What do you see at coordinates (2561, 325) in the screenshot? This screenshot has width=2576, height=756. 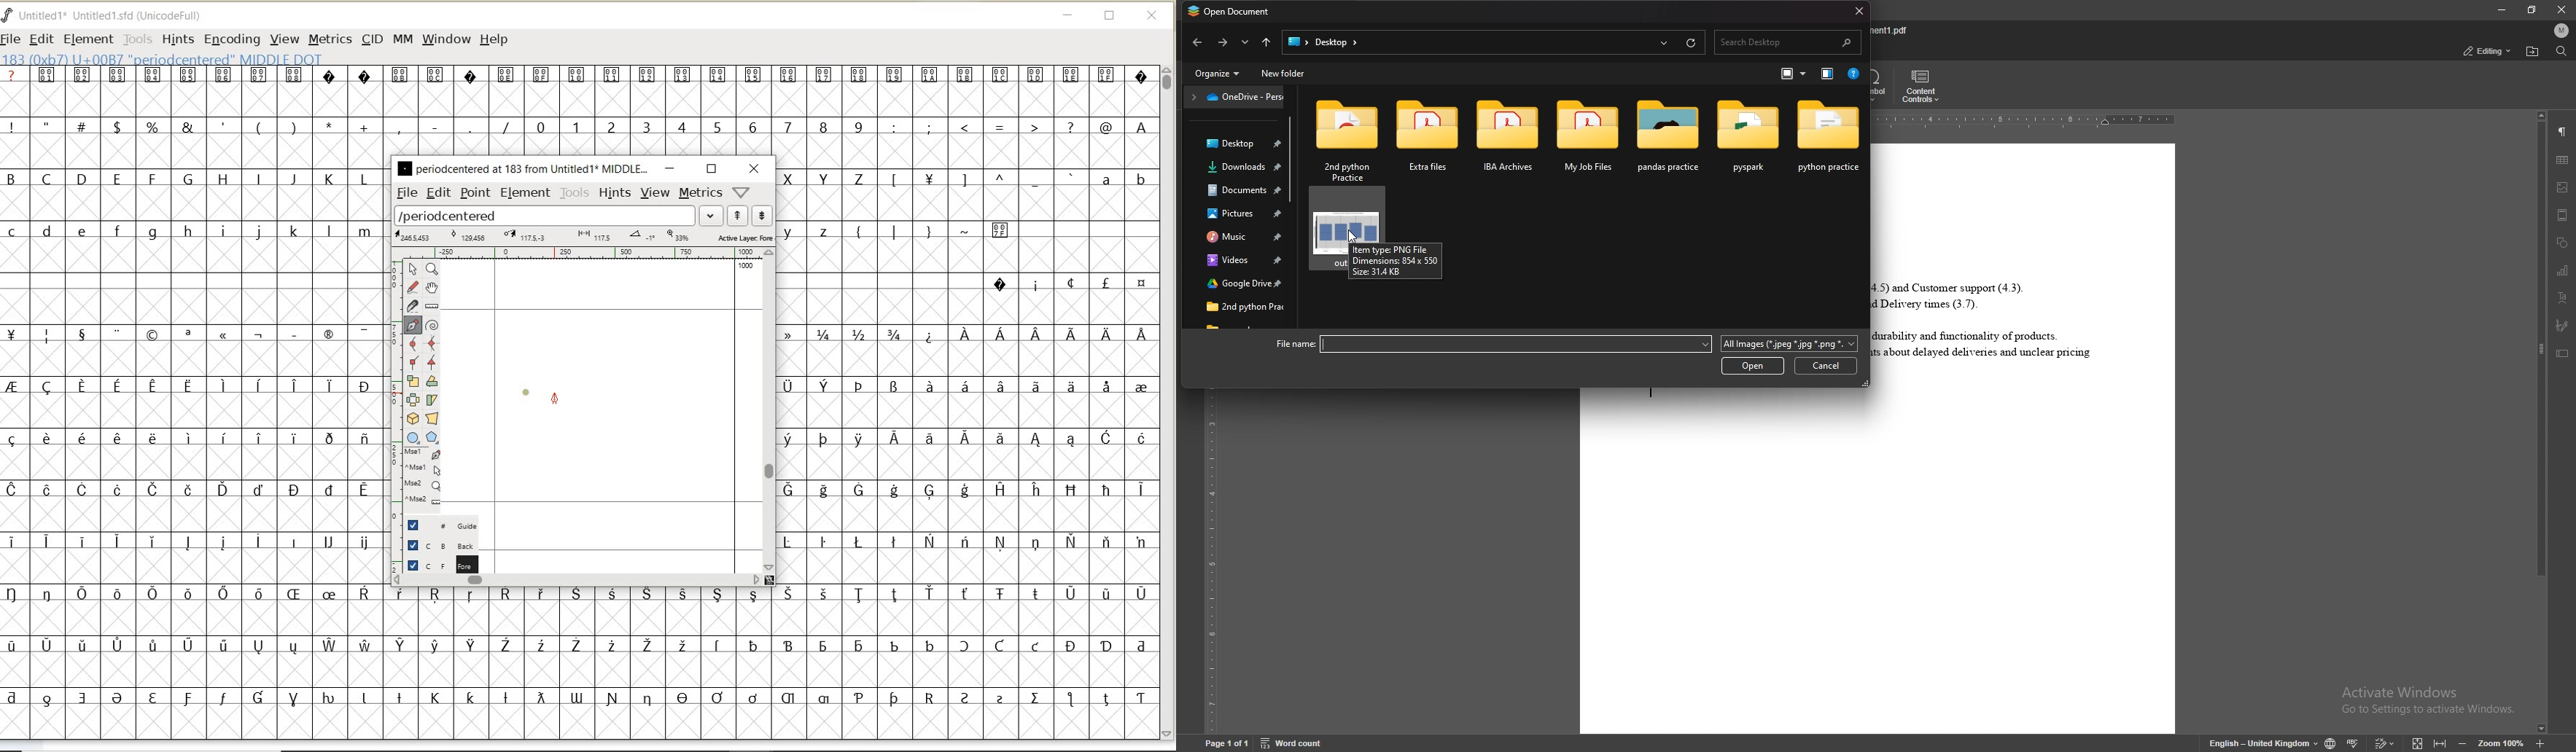 I see `signature field` at bounding box center [2561, 325].